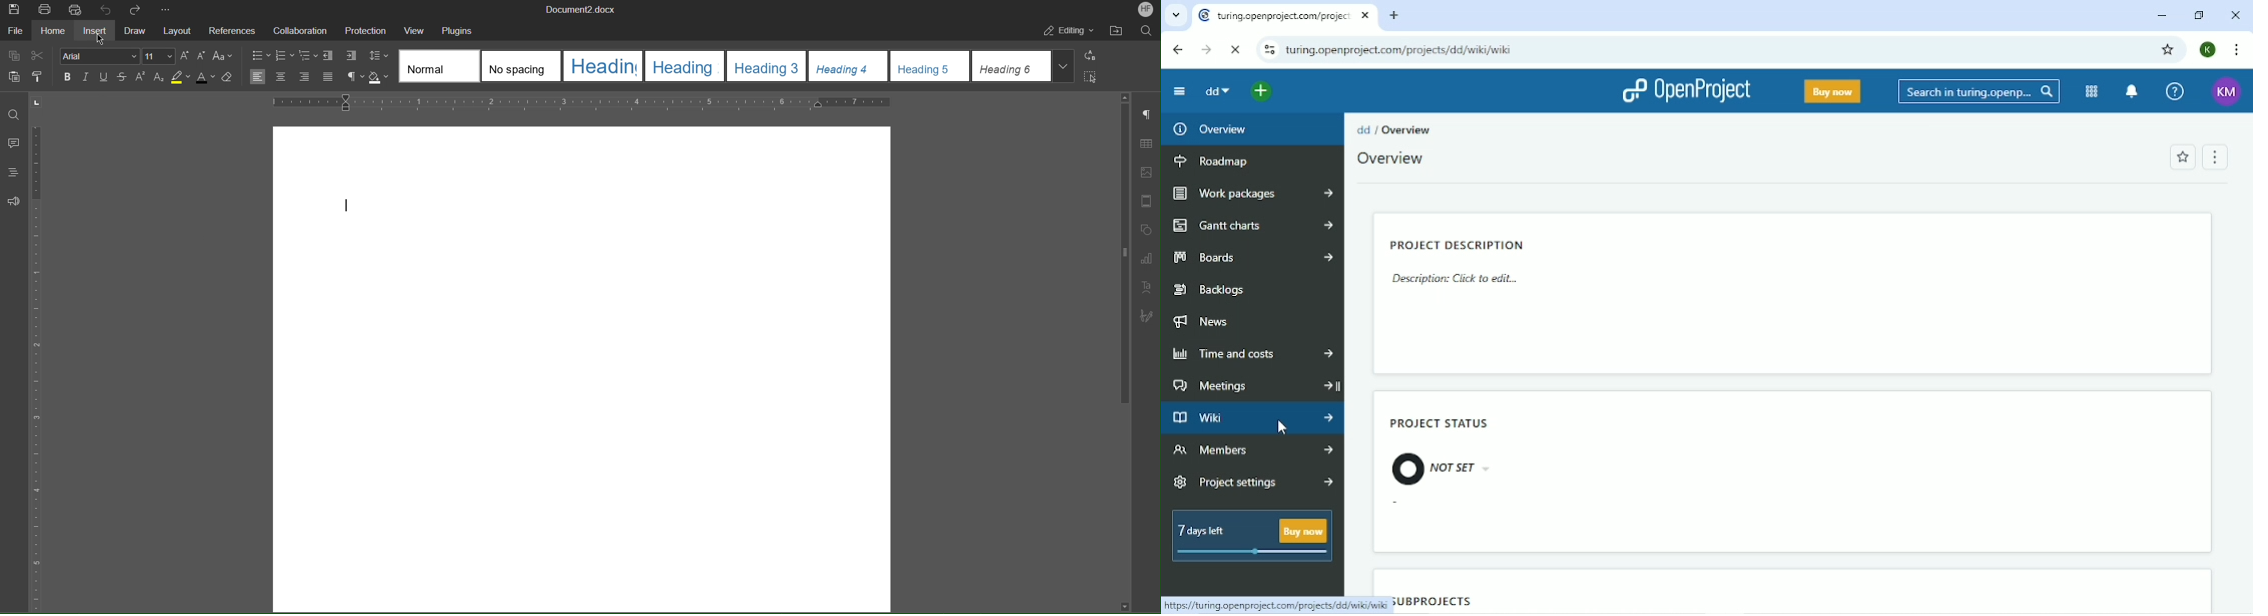  Describe the element at coordinates (329, 55) in the screenshot. I see `Decrease Indent` at that location.